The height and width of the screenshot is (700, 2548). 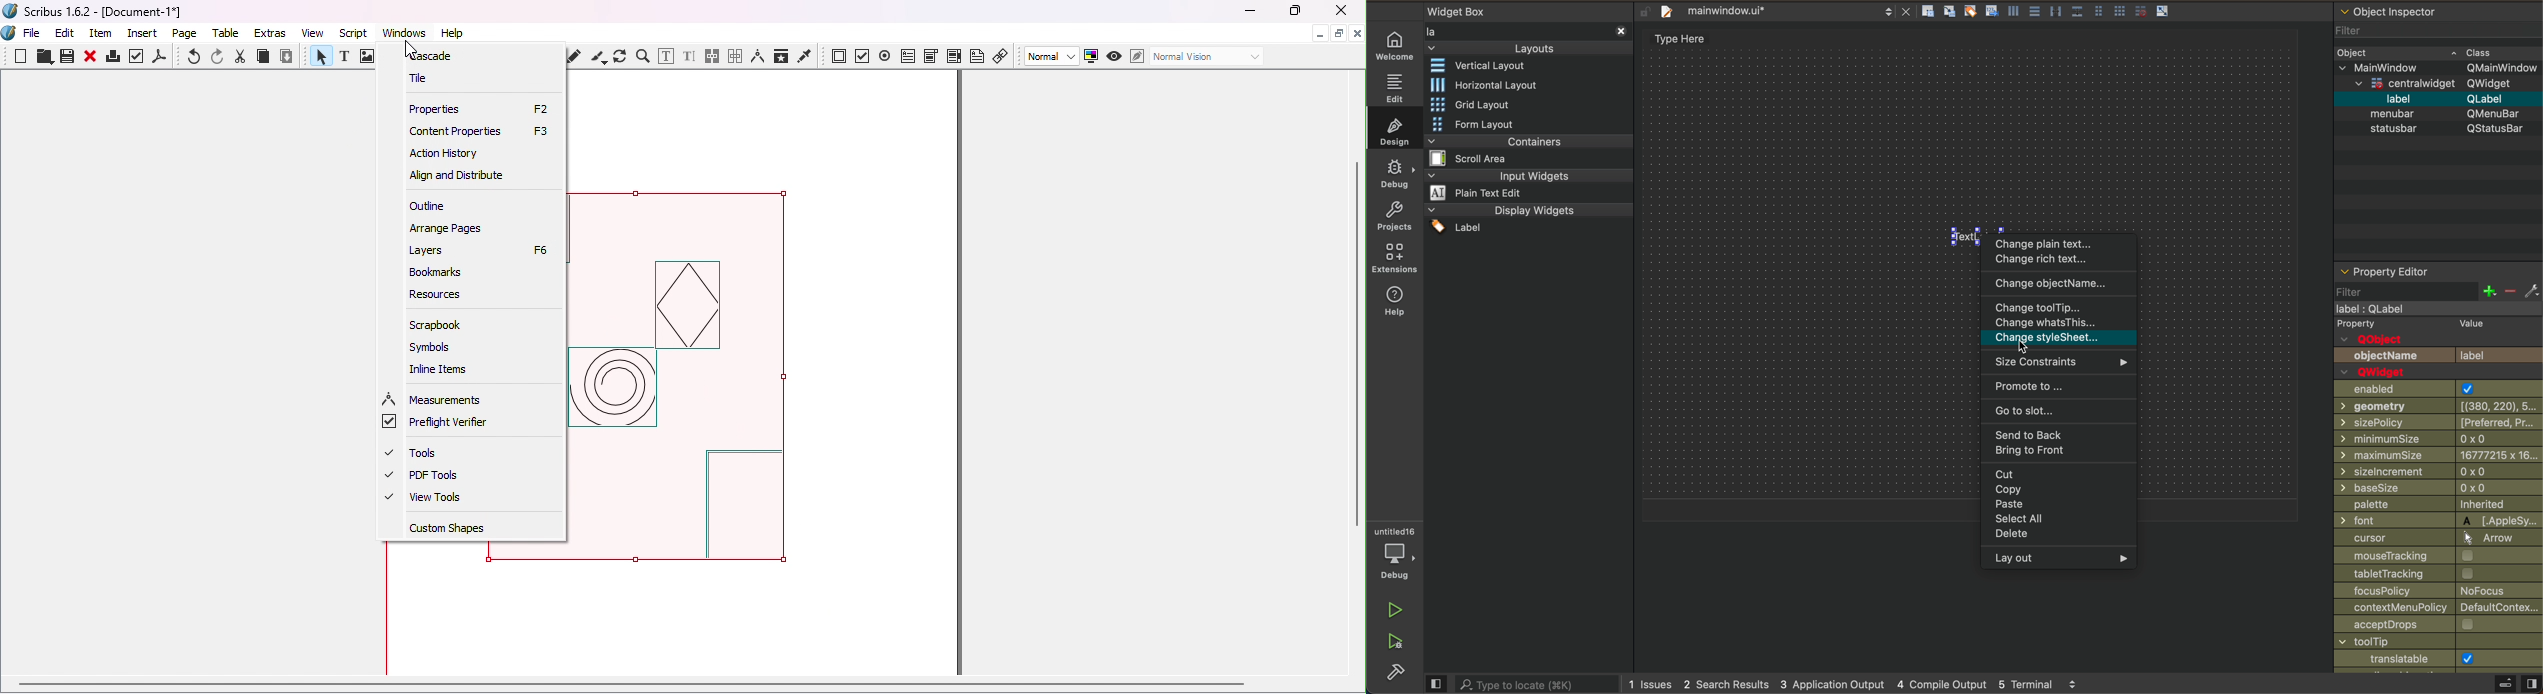 I want to click on Tile, so click(x=421, y=77).